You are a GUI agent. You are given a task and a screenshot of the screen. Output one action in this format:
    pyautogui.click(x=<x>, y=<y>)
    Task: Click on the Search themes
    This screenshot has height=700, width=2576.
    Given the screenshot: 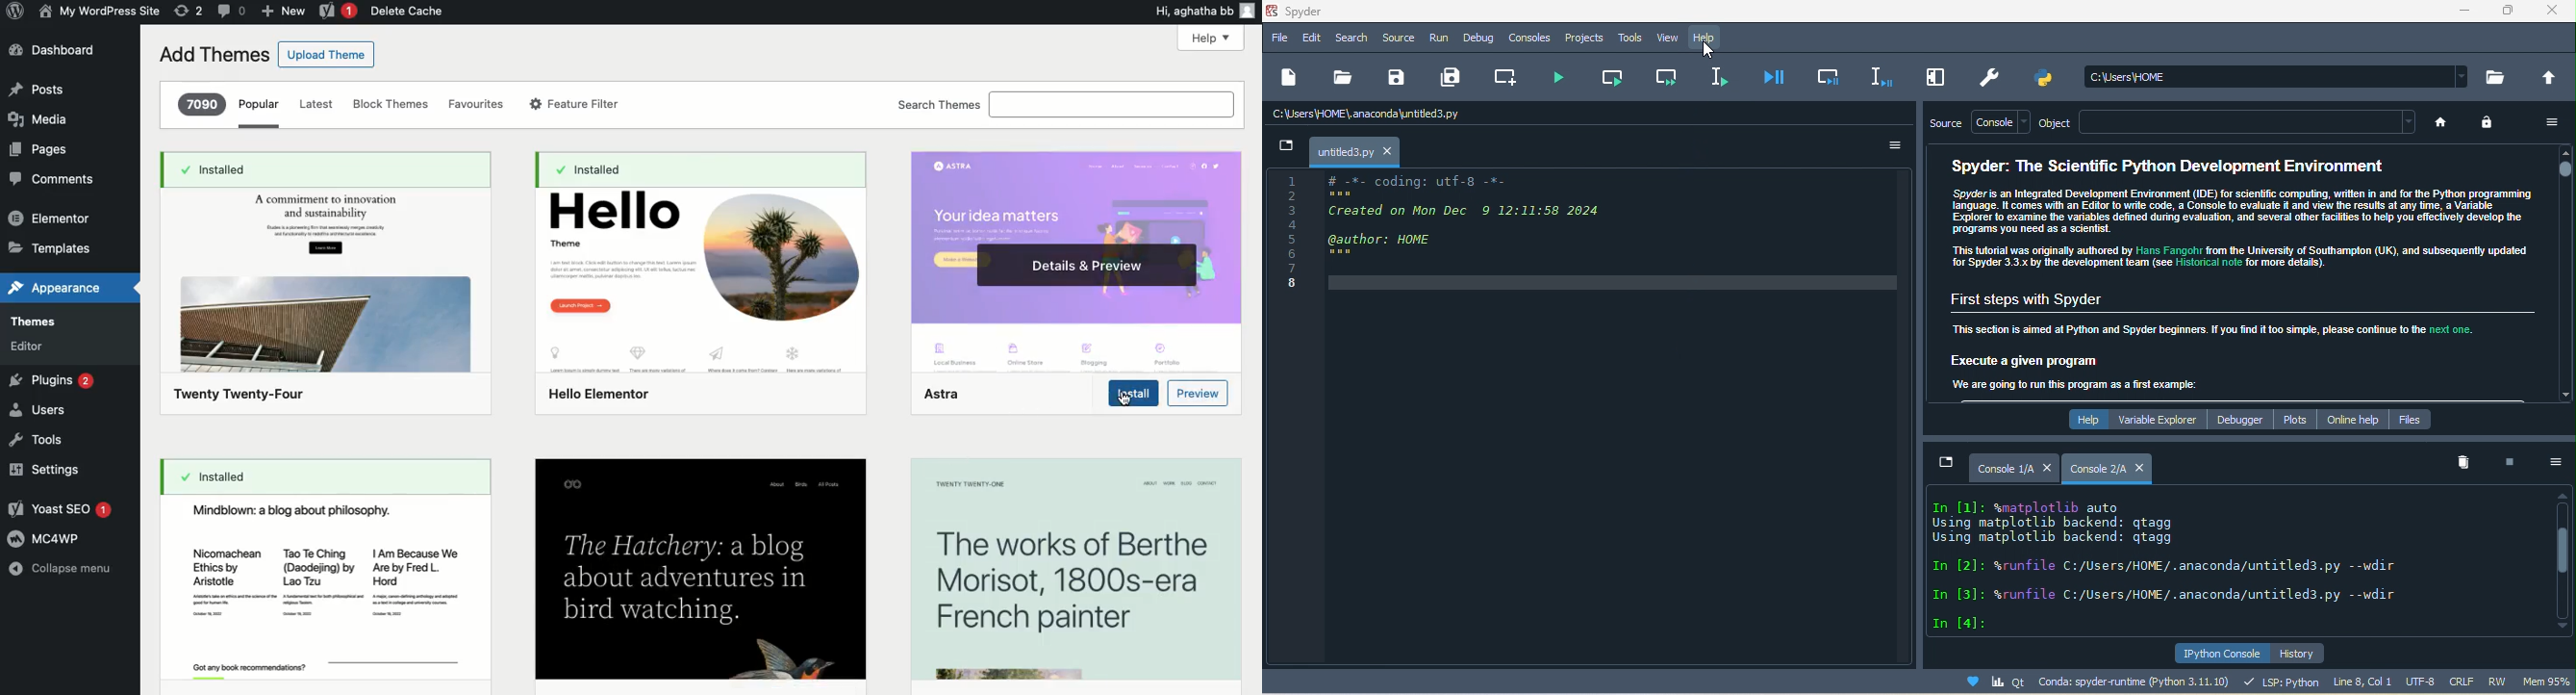 What is the action you would take?
    pyautogui.click(x=1065, y=104)
    